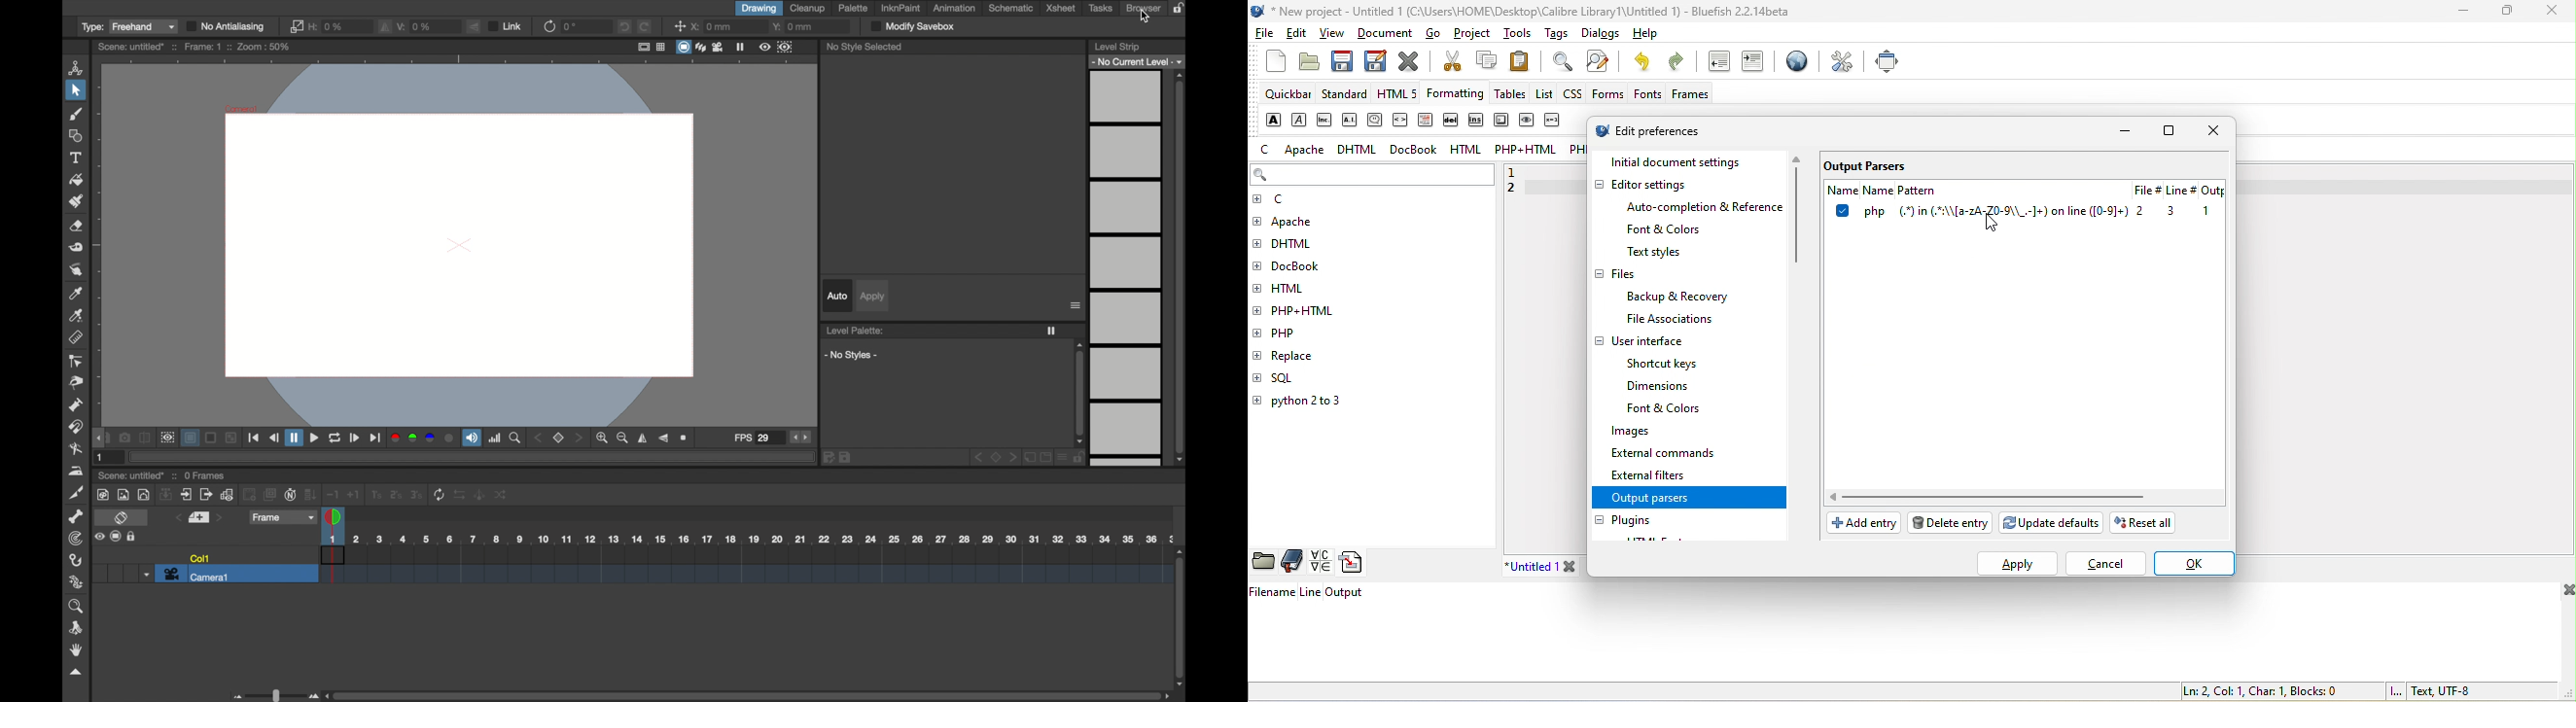 Image resolution: width=2576 pixels, height=728 pixels. Describe the element at coordinates (75, 270) in the screenshot. I see `finger tool` at that location.